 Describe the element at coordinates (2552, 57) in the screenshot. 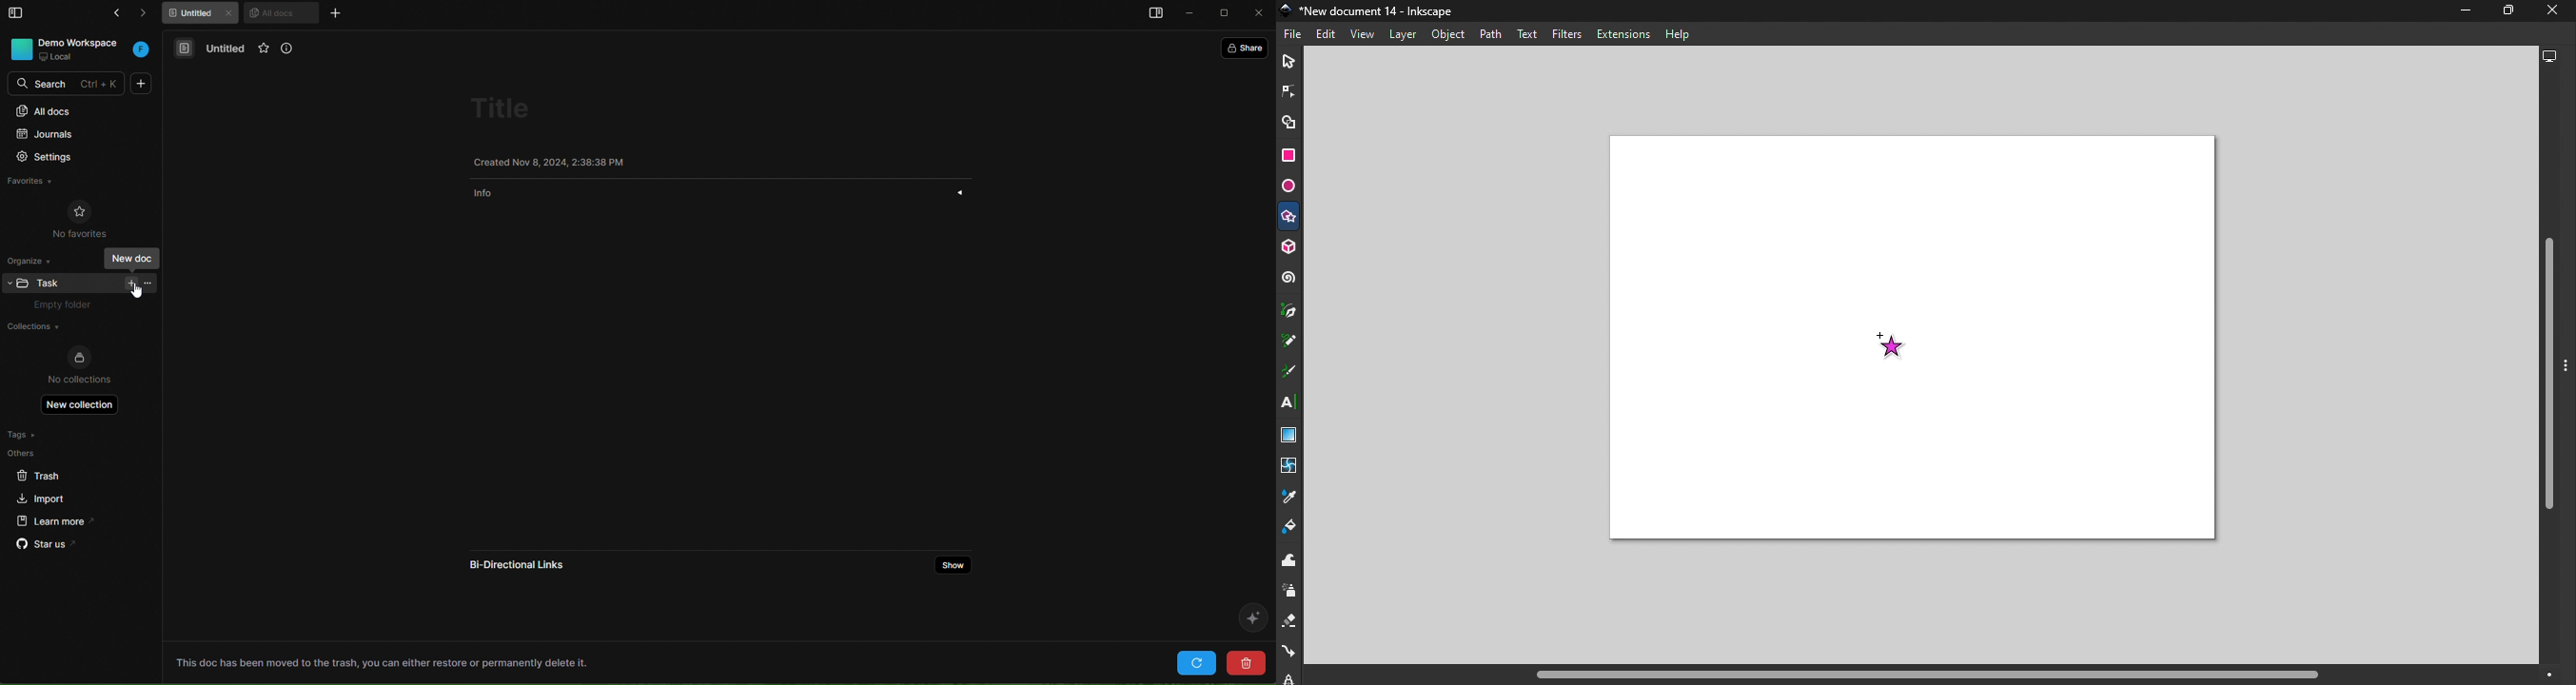

I see `Display options` at that location.